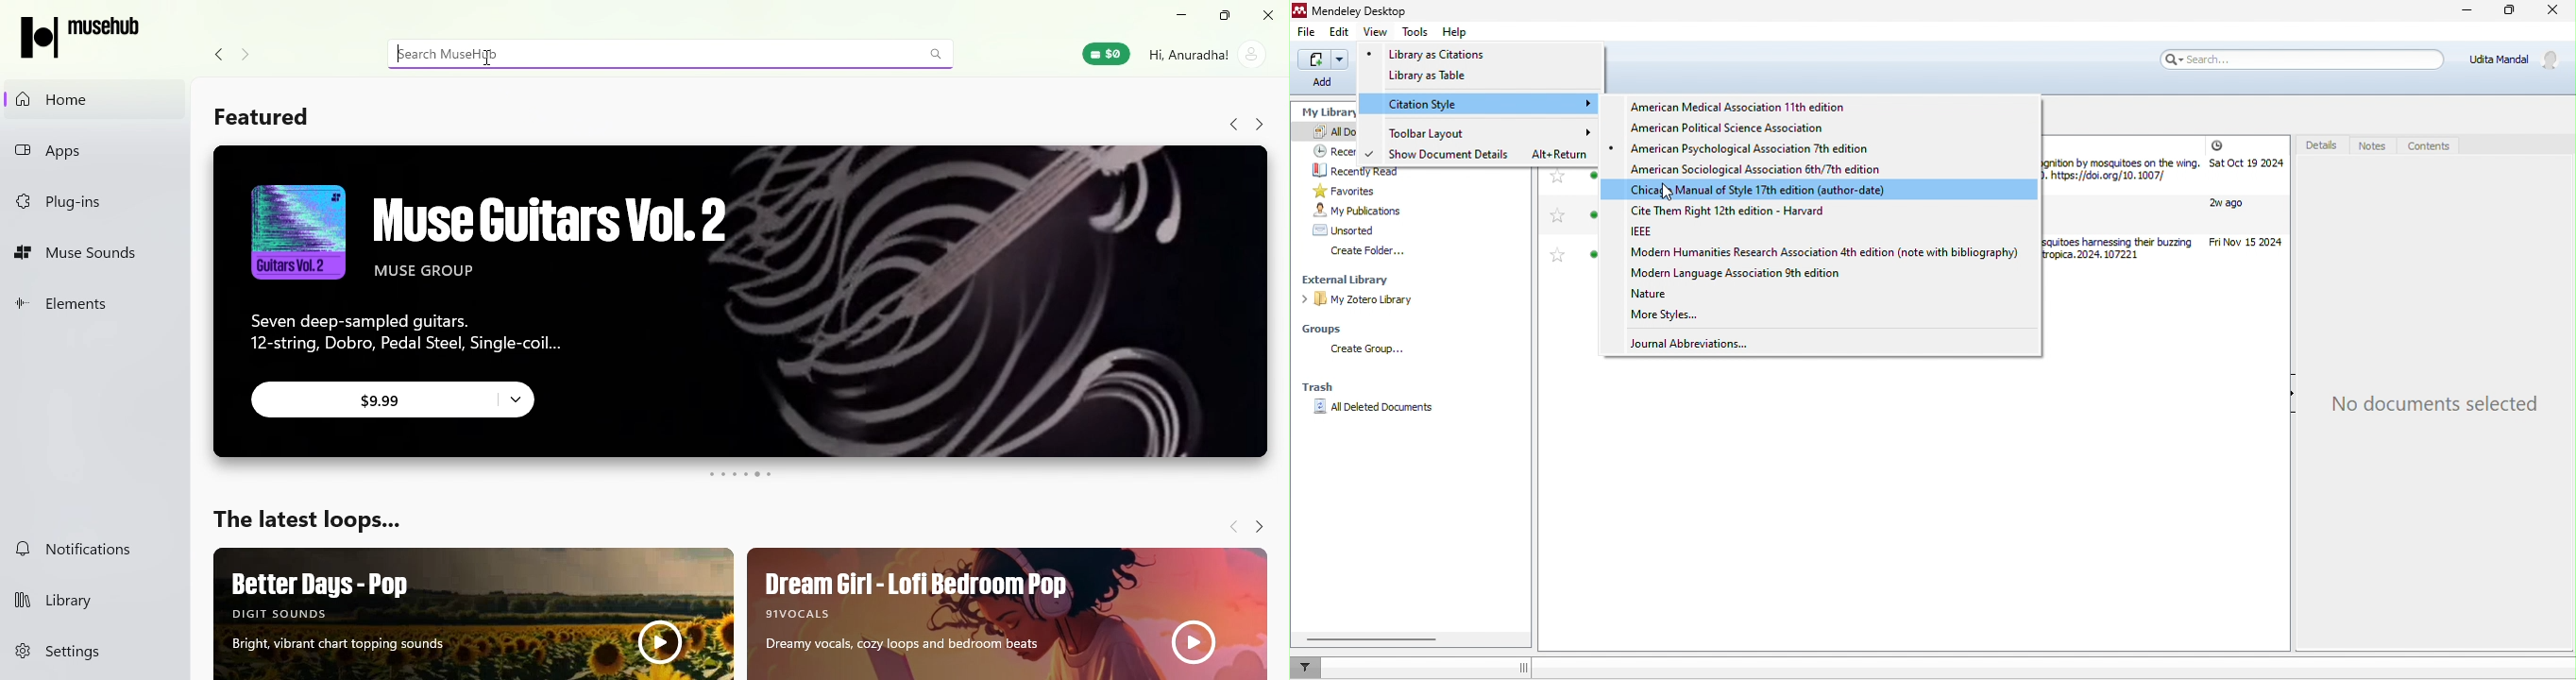 Image resolution: width=2576 pixels, height=700 pixels. Describe the element at coordinates (1378, 33) in the screenshot. I see `view` at that location.